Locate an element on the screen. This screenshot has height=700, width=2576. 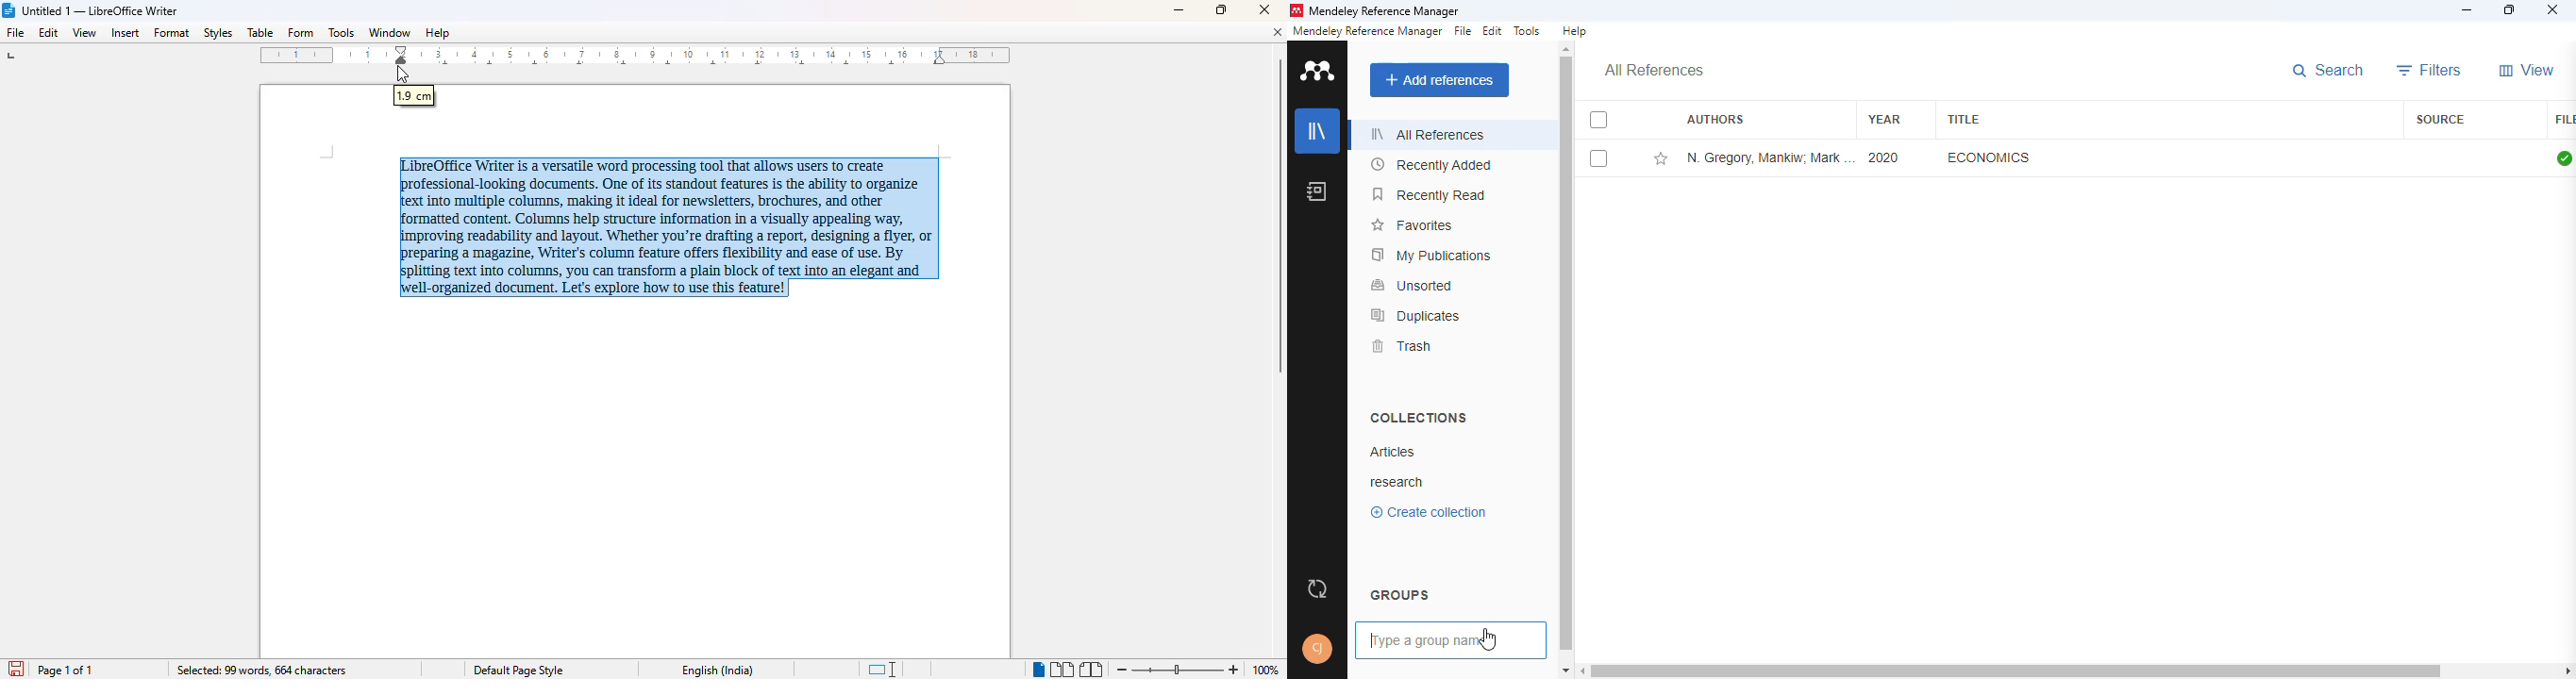
search is located at coordinates (2328, 71).